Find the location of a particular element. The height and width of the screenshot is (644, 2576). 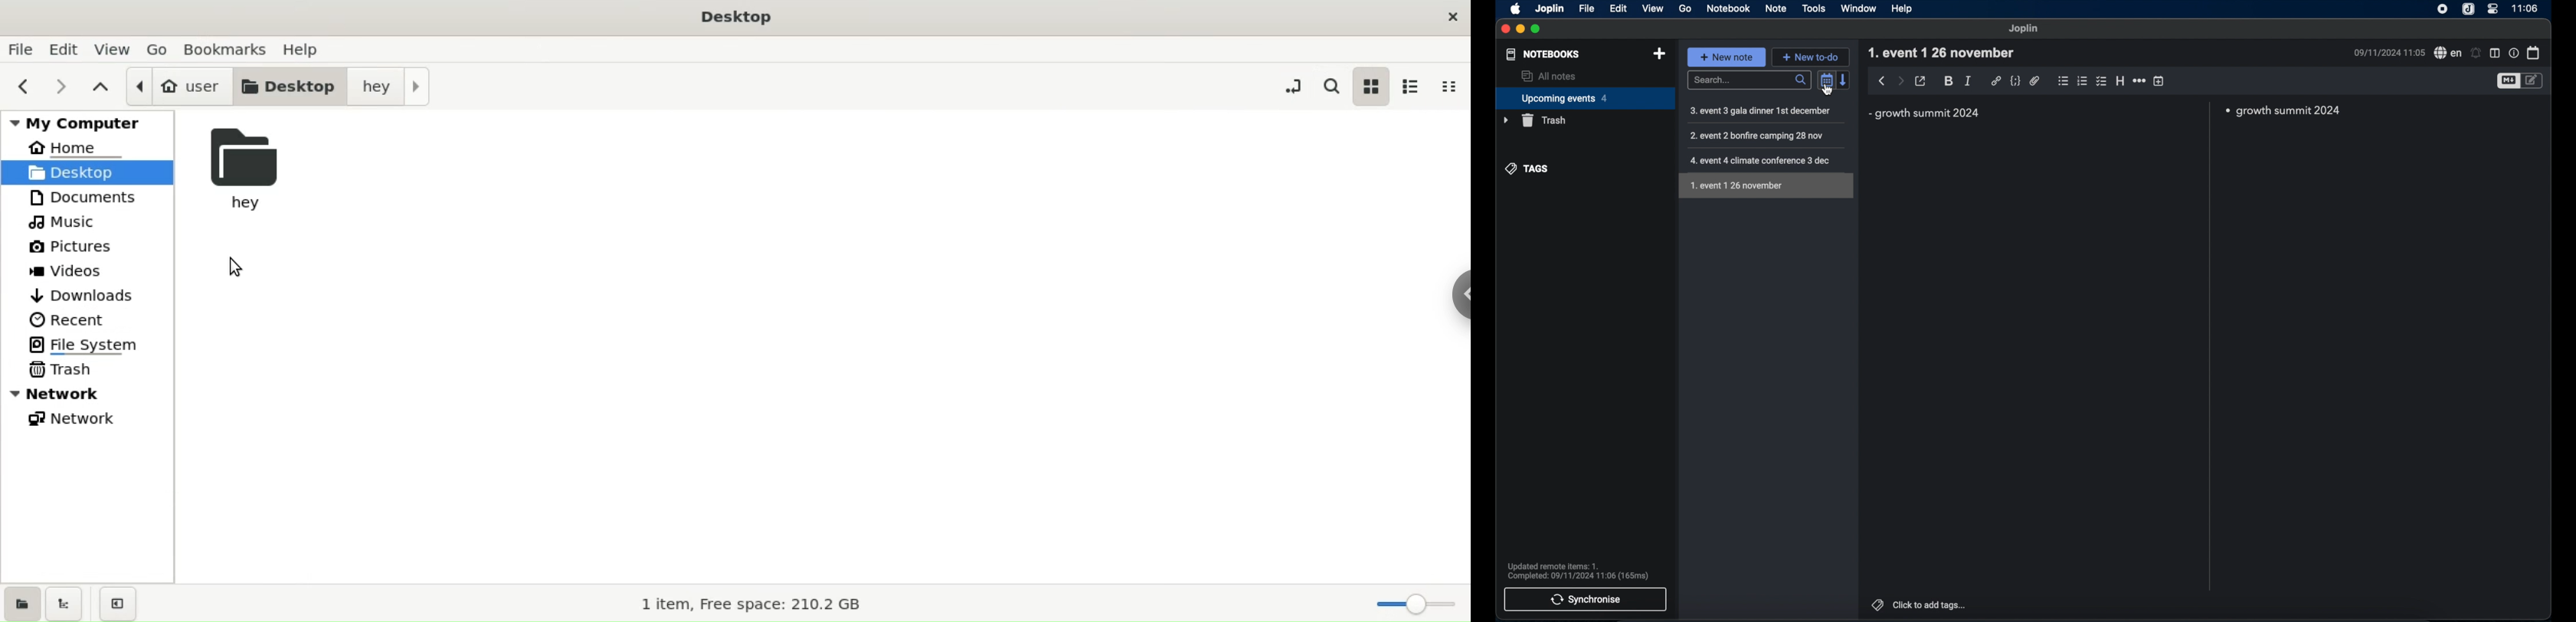

3. event 3 gala dinner 1st december is located at coordinates (1760, 111).